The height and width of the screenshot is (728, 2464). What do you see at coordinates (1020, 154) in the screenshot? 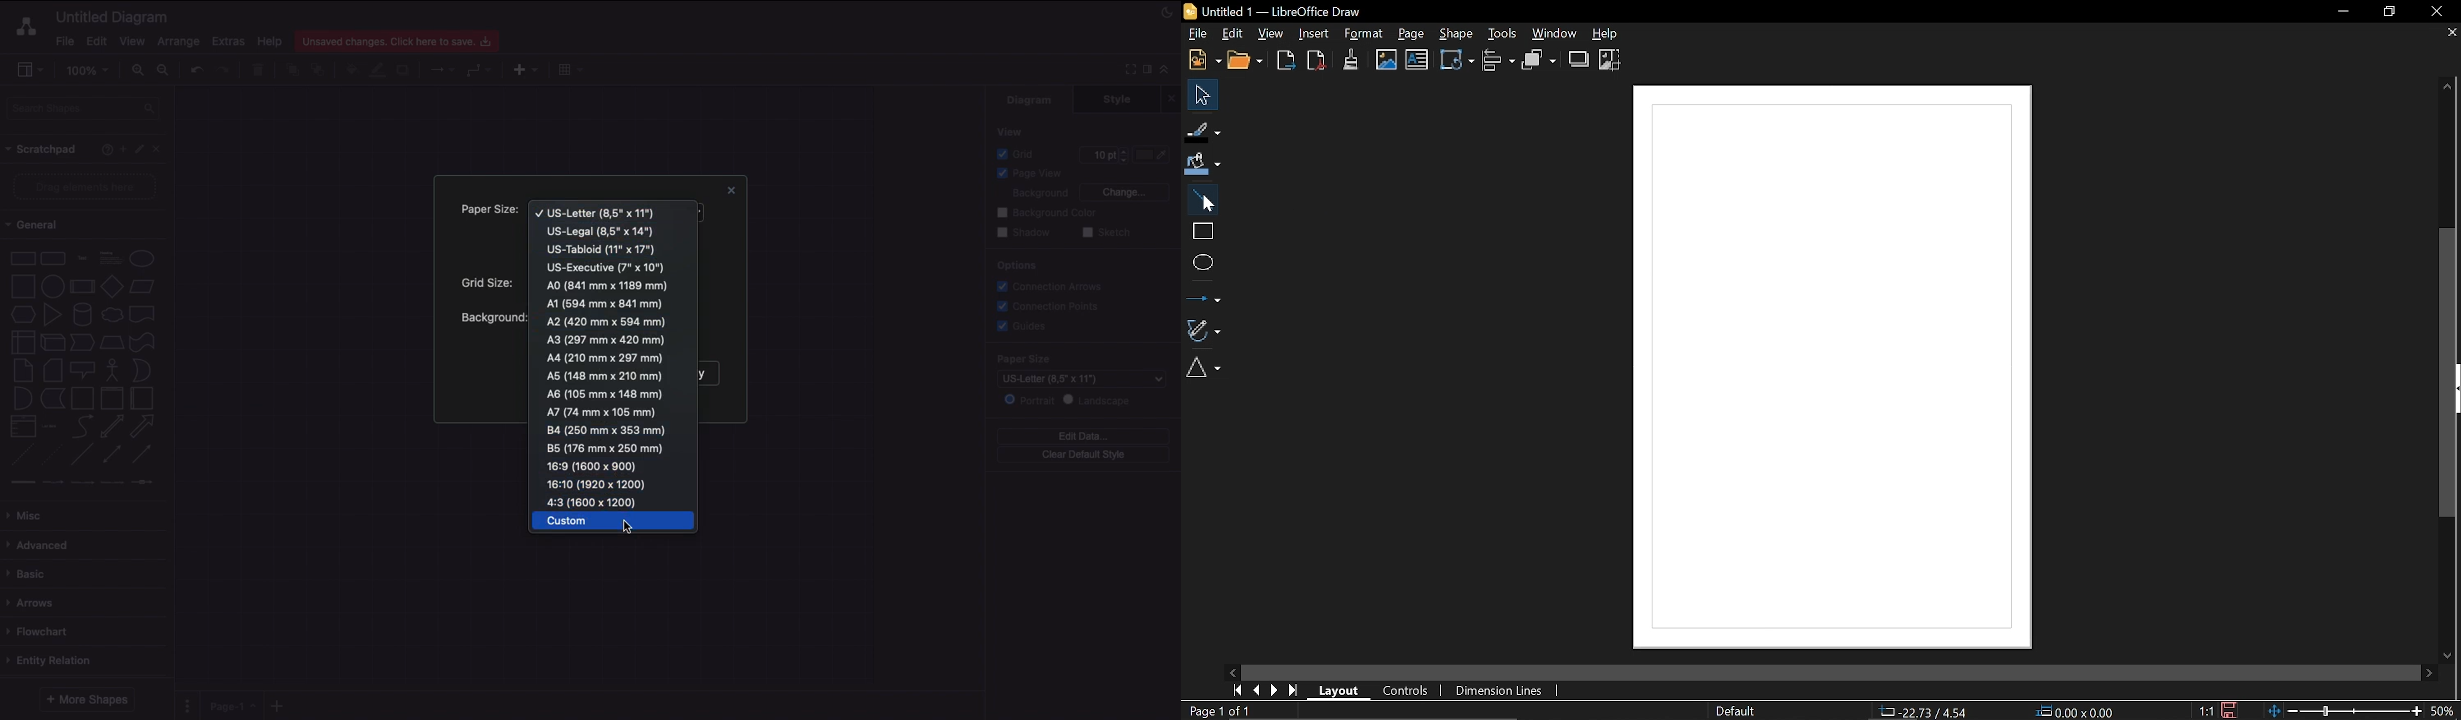
I see `Grid` at bounding box center [1020, 154].